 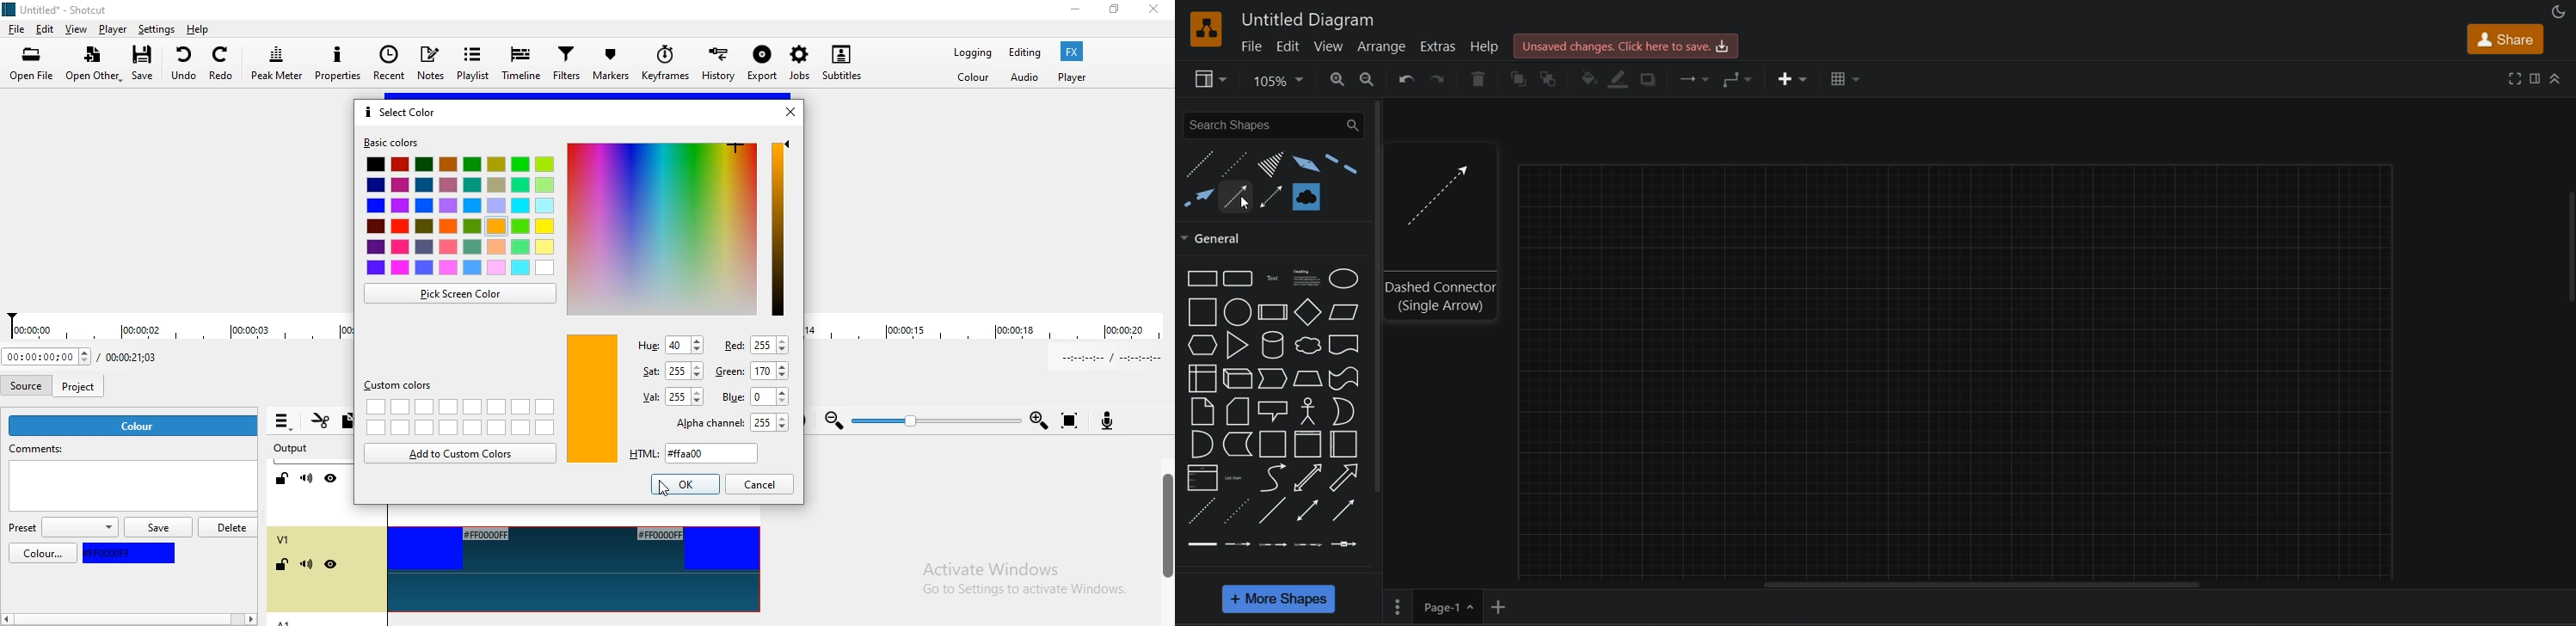 What do you see at coordinates (1343, 412) in the screenshot?
I see `or` at bounding box center [1343, 412].